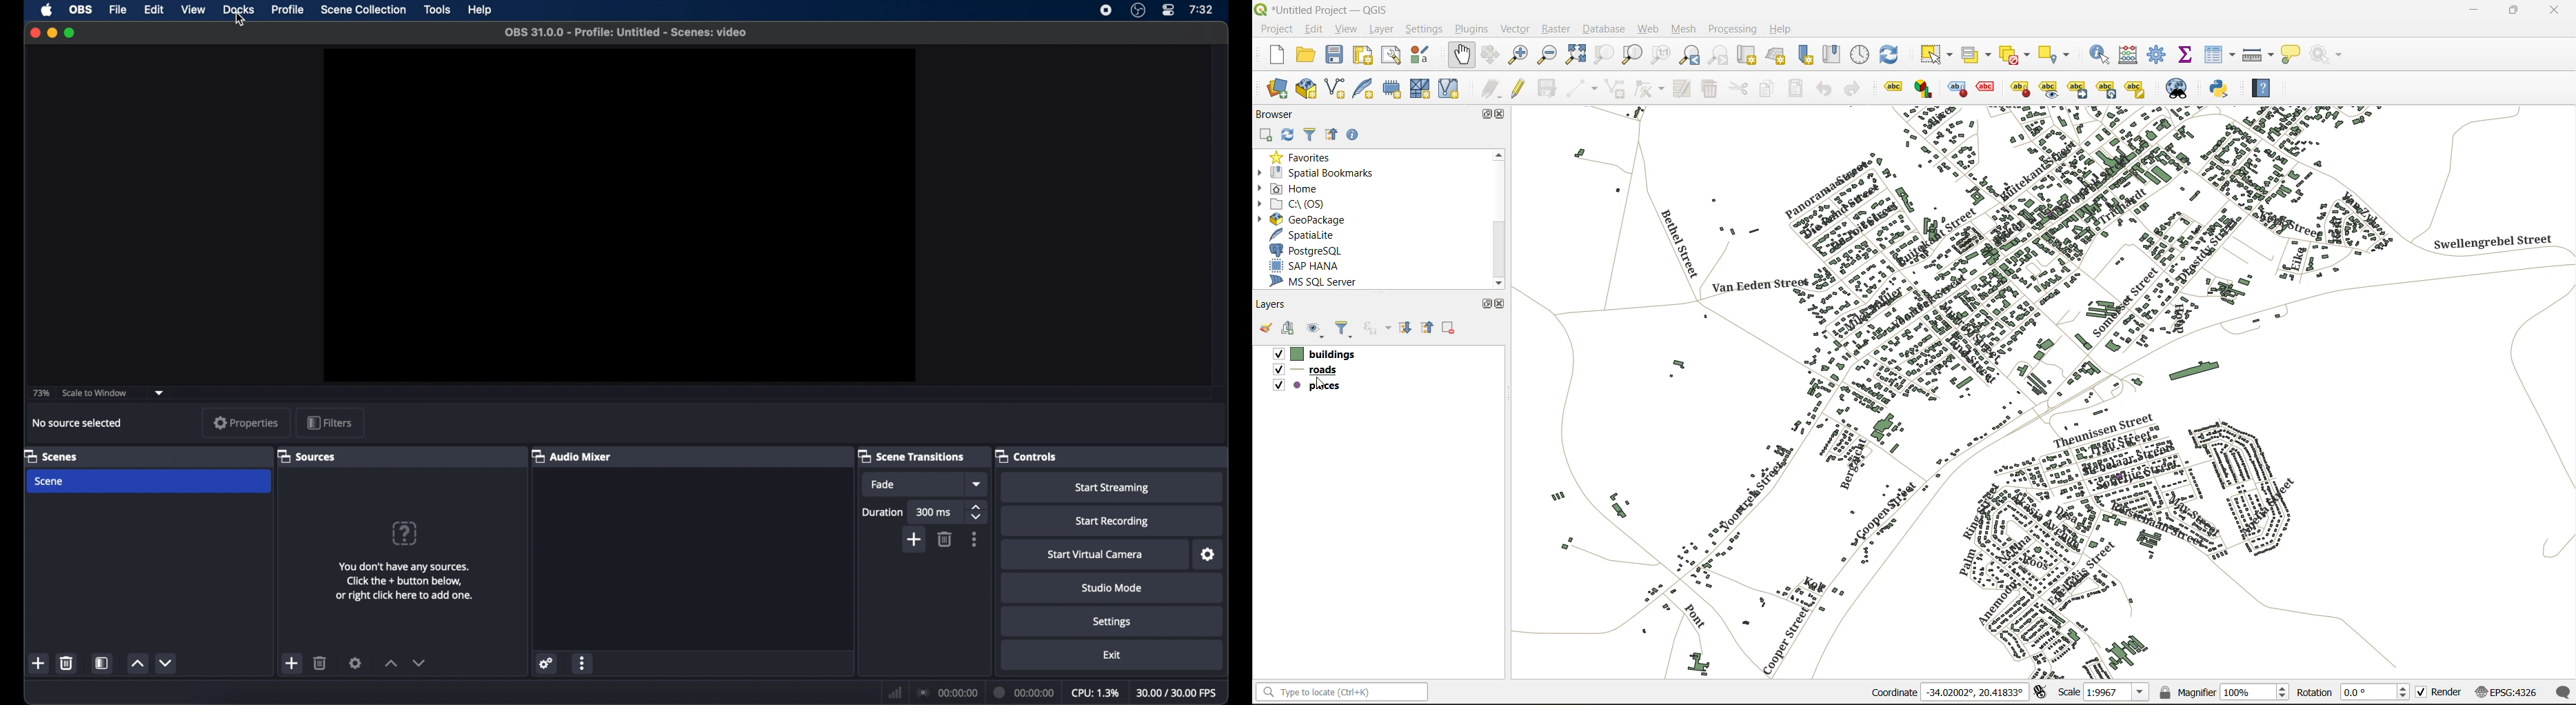  What do you see at coordinates (119, 9) in the screenshot?
I see `file` at bounding box center [119, 9].